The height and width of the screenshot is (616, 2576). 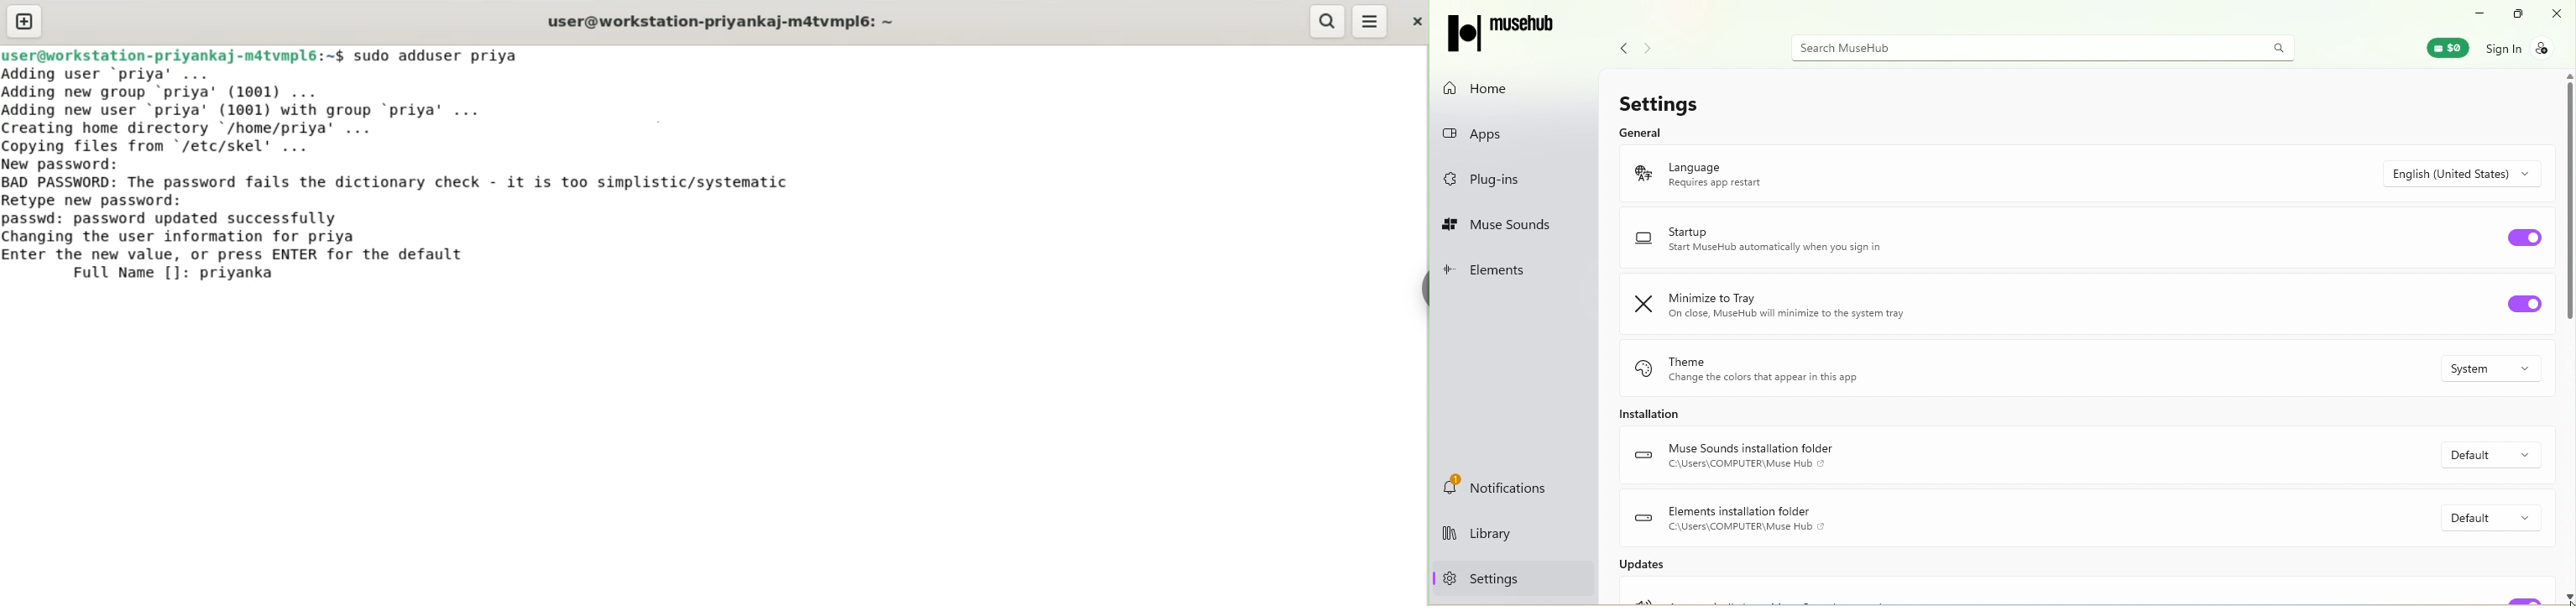 I want to click on Home, so click(x=1485, y=88).